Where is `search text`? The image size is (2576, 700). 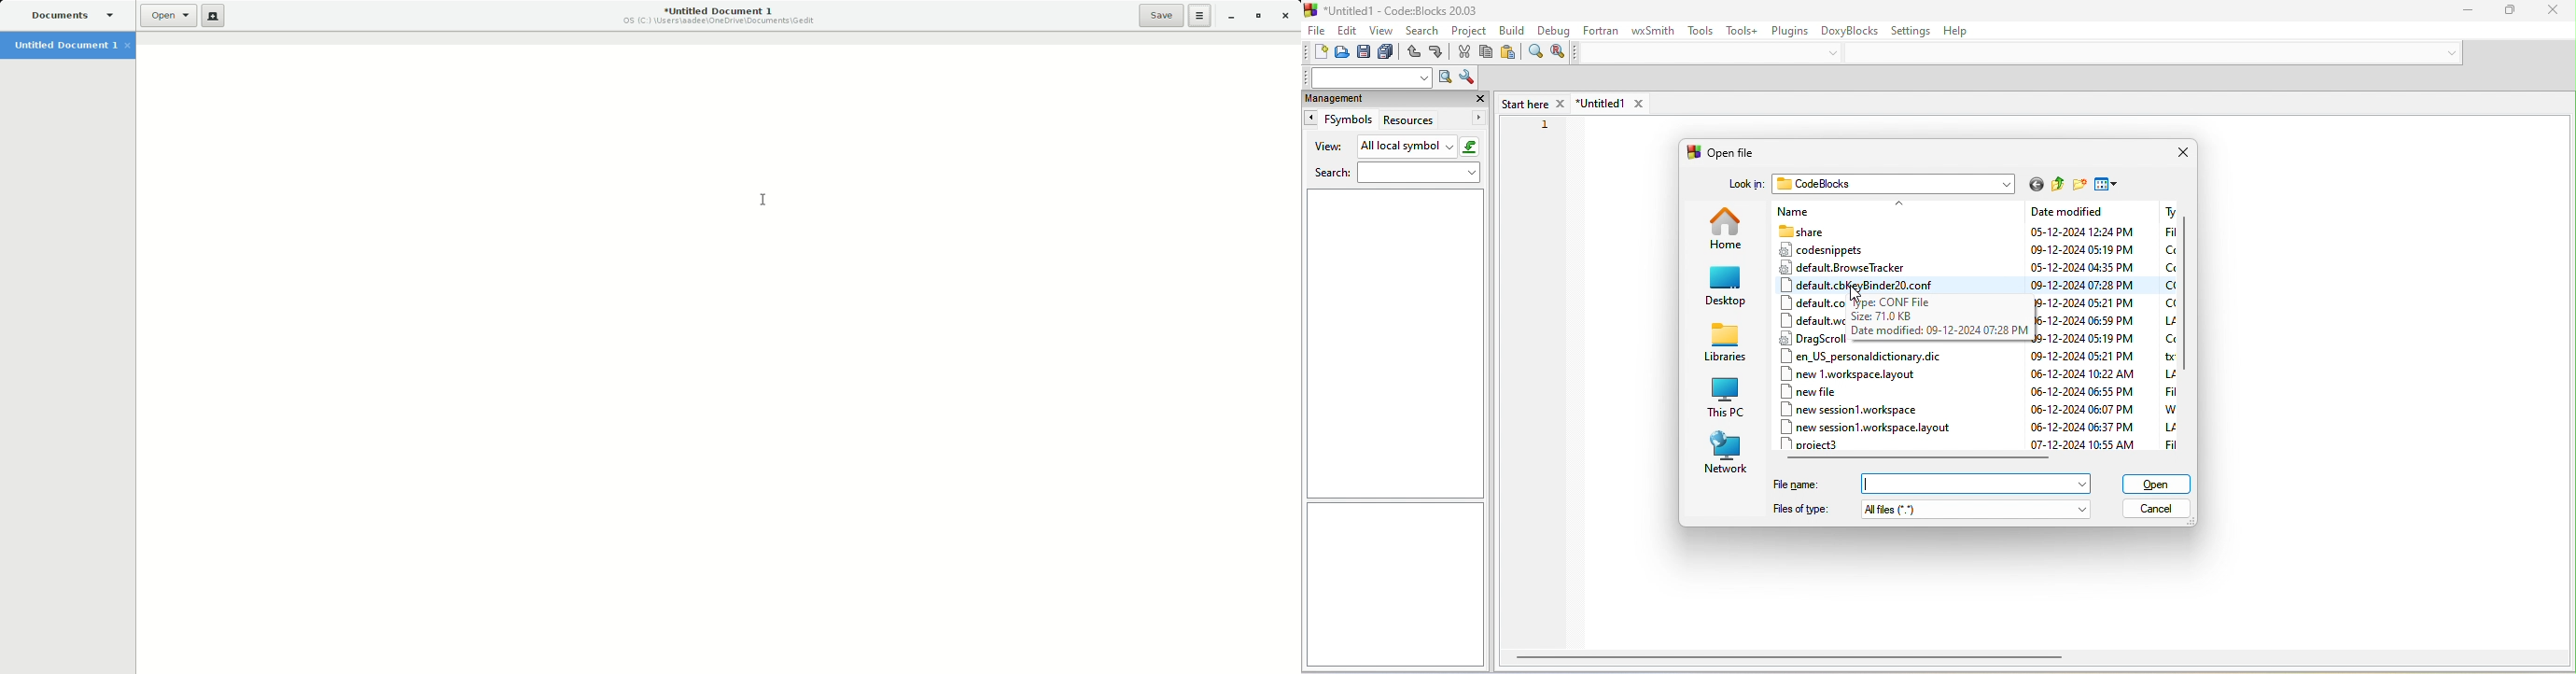
search text is located at coordinates (1366, 77).